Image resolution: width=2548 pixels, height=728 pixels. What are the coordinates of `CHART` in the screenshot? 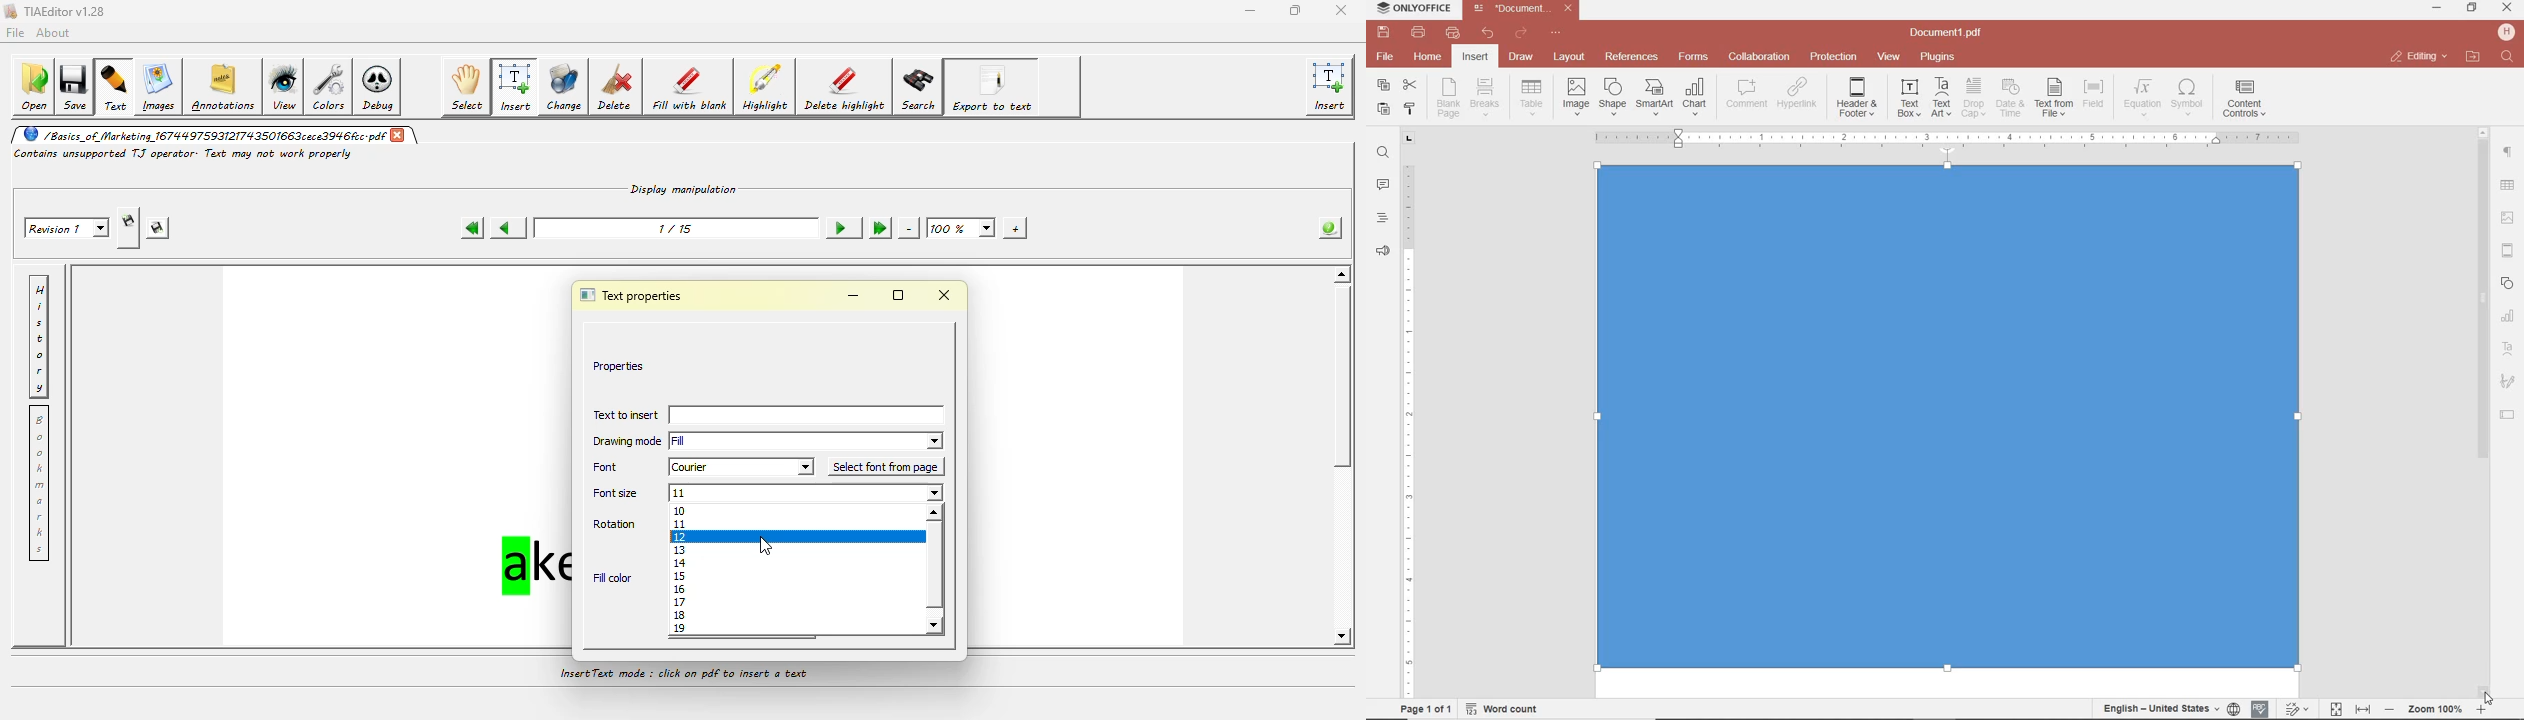 It's located at (2509, 317).